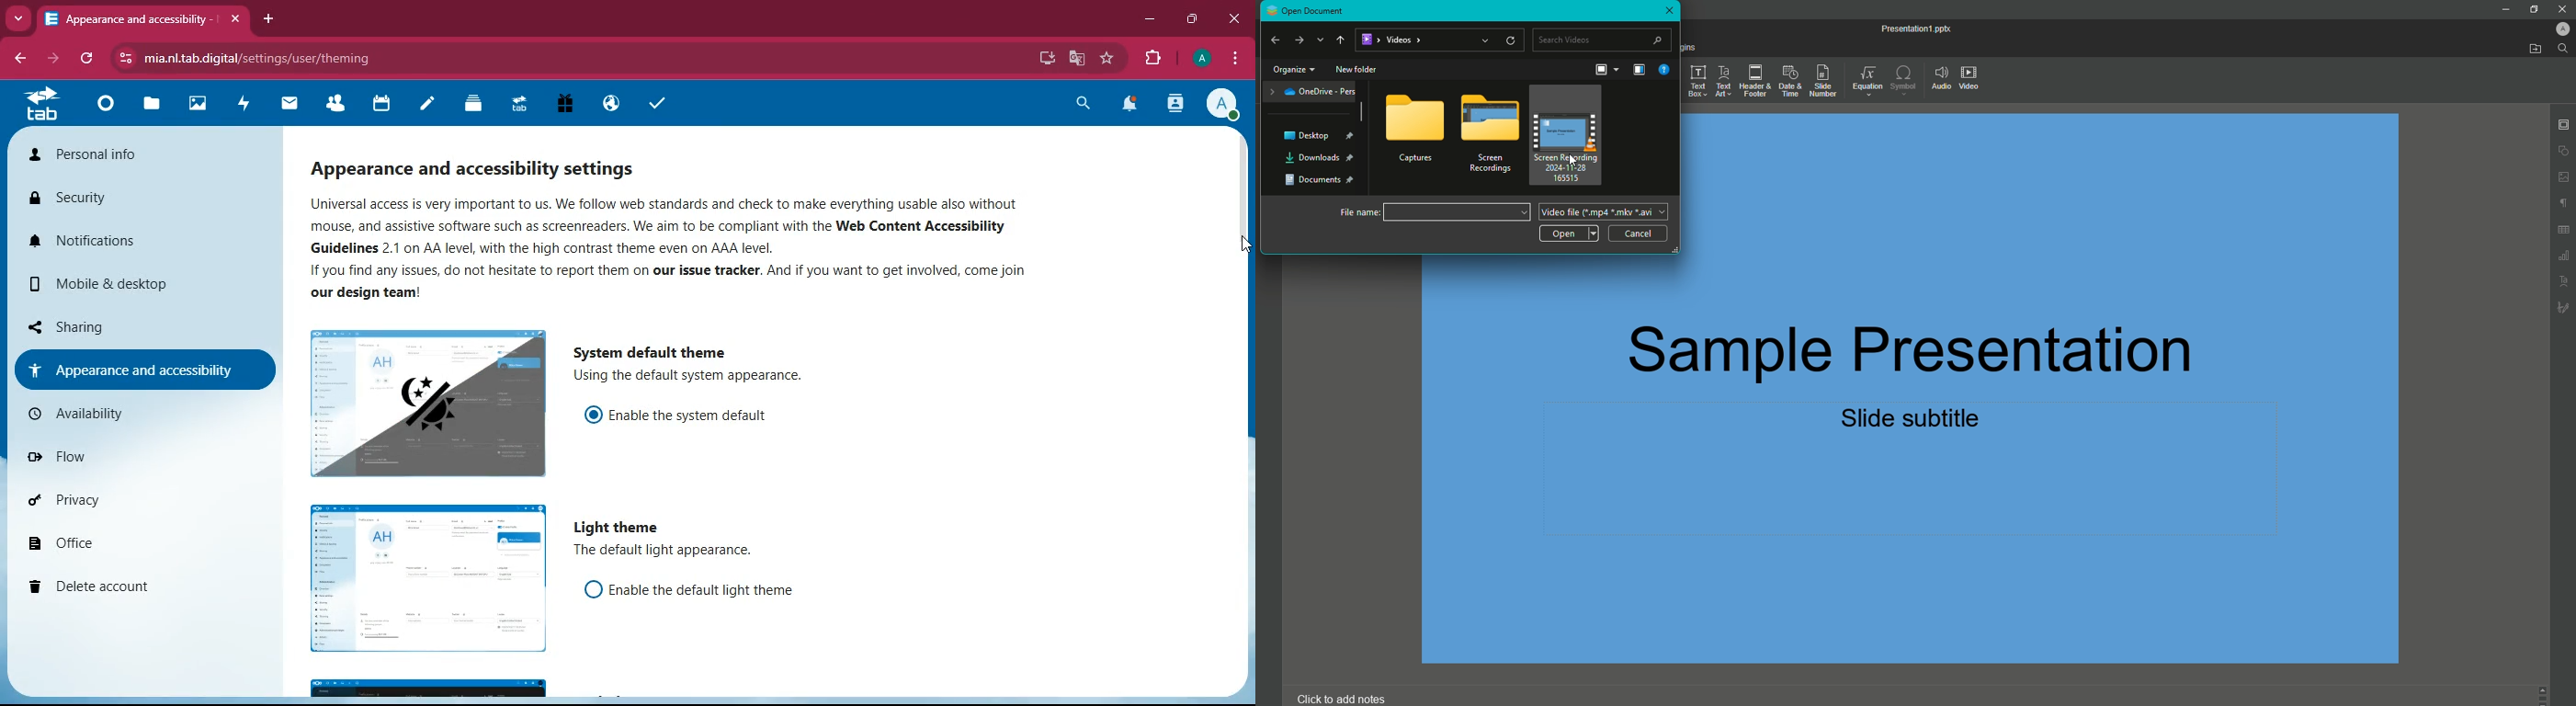 Image resolution: width=2576 pixels, height=728 pixels. Describe the element at coordinates (1940, 77) in the screenshot. I see `Audio` at that location.